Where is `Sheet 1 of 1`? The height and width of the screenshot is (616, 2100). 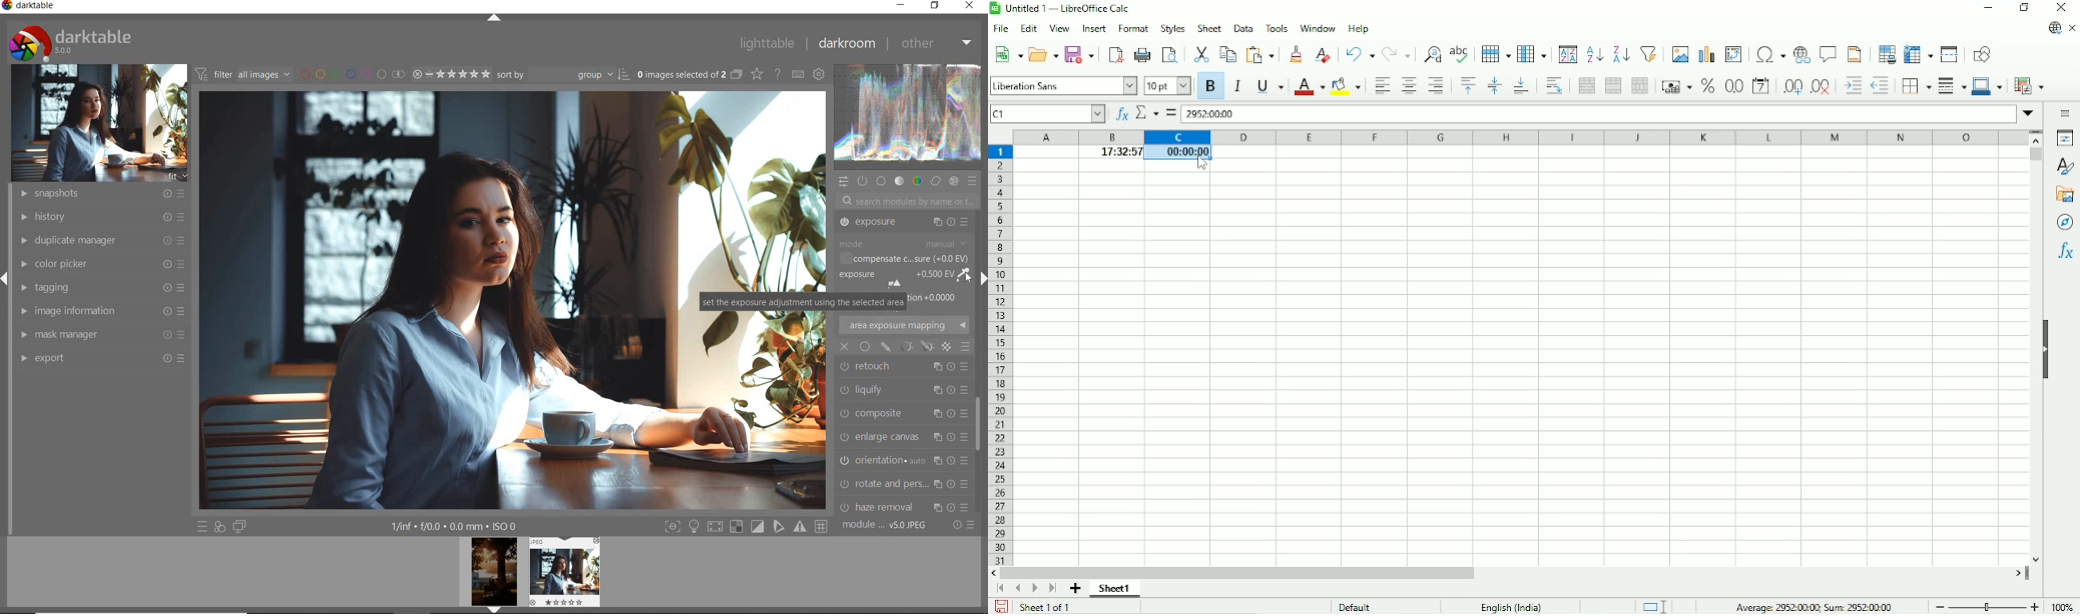
Sheet 1 of 1 is located at coordinates (1046, 607).